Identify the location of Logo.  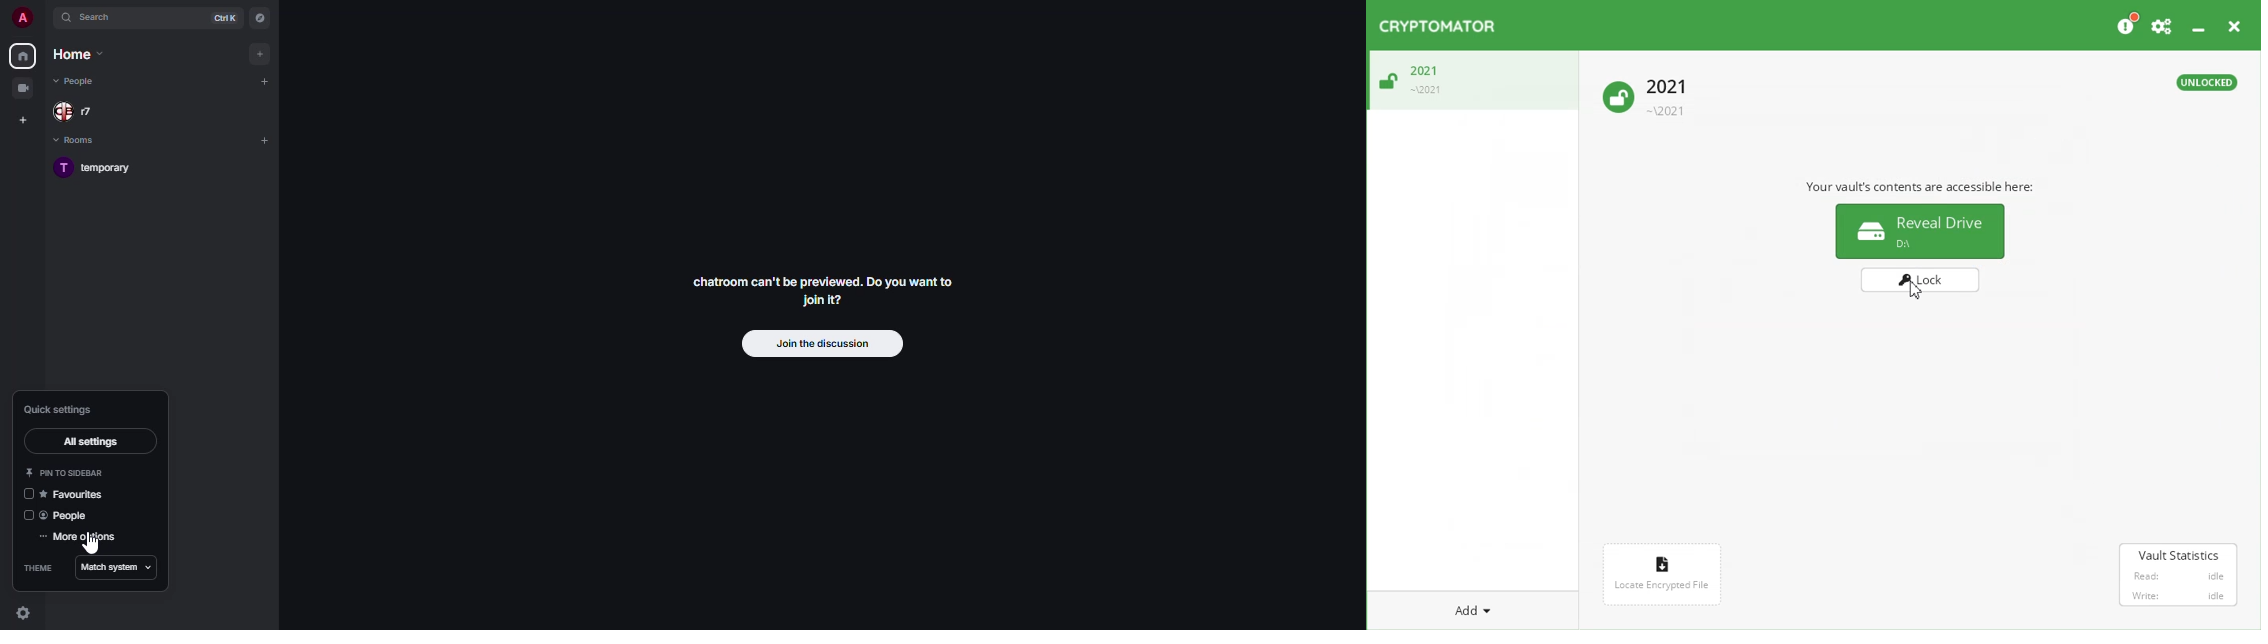
(1437, 26).